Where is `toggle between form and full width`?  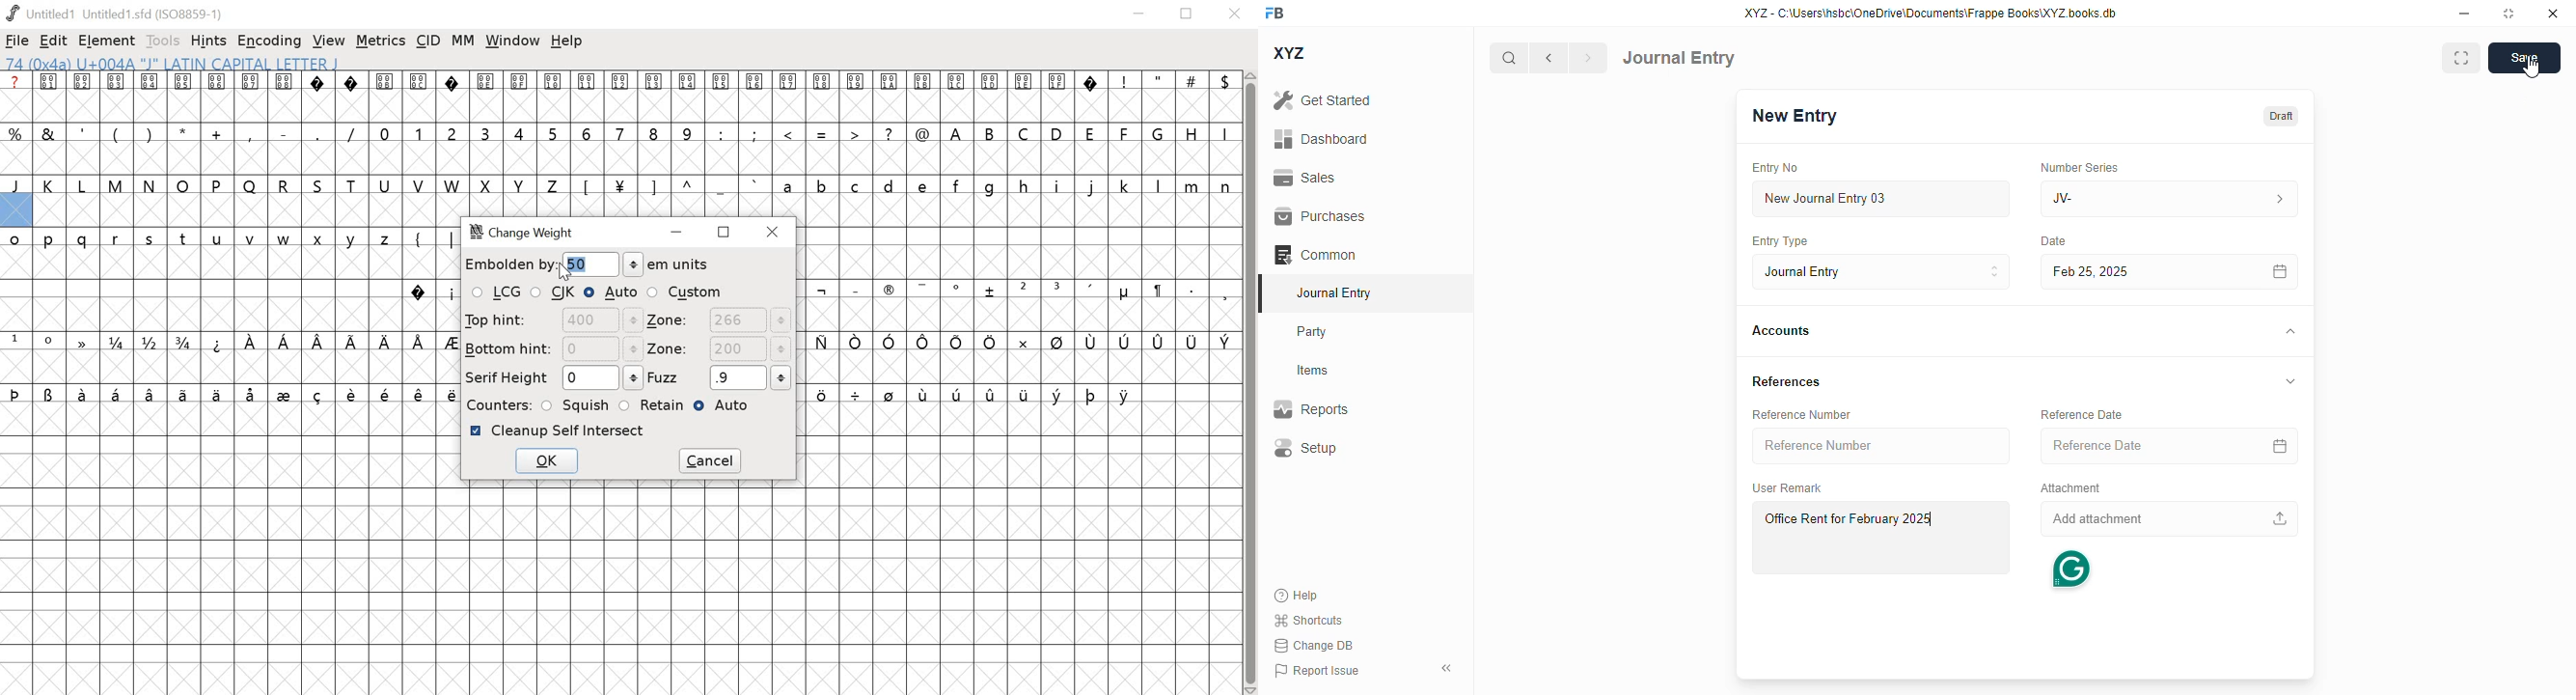
toggle between form and full width is located at coordinates (2462, 58).